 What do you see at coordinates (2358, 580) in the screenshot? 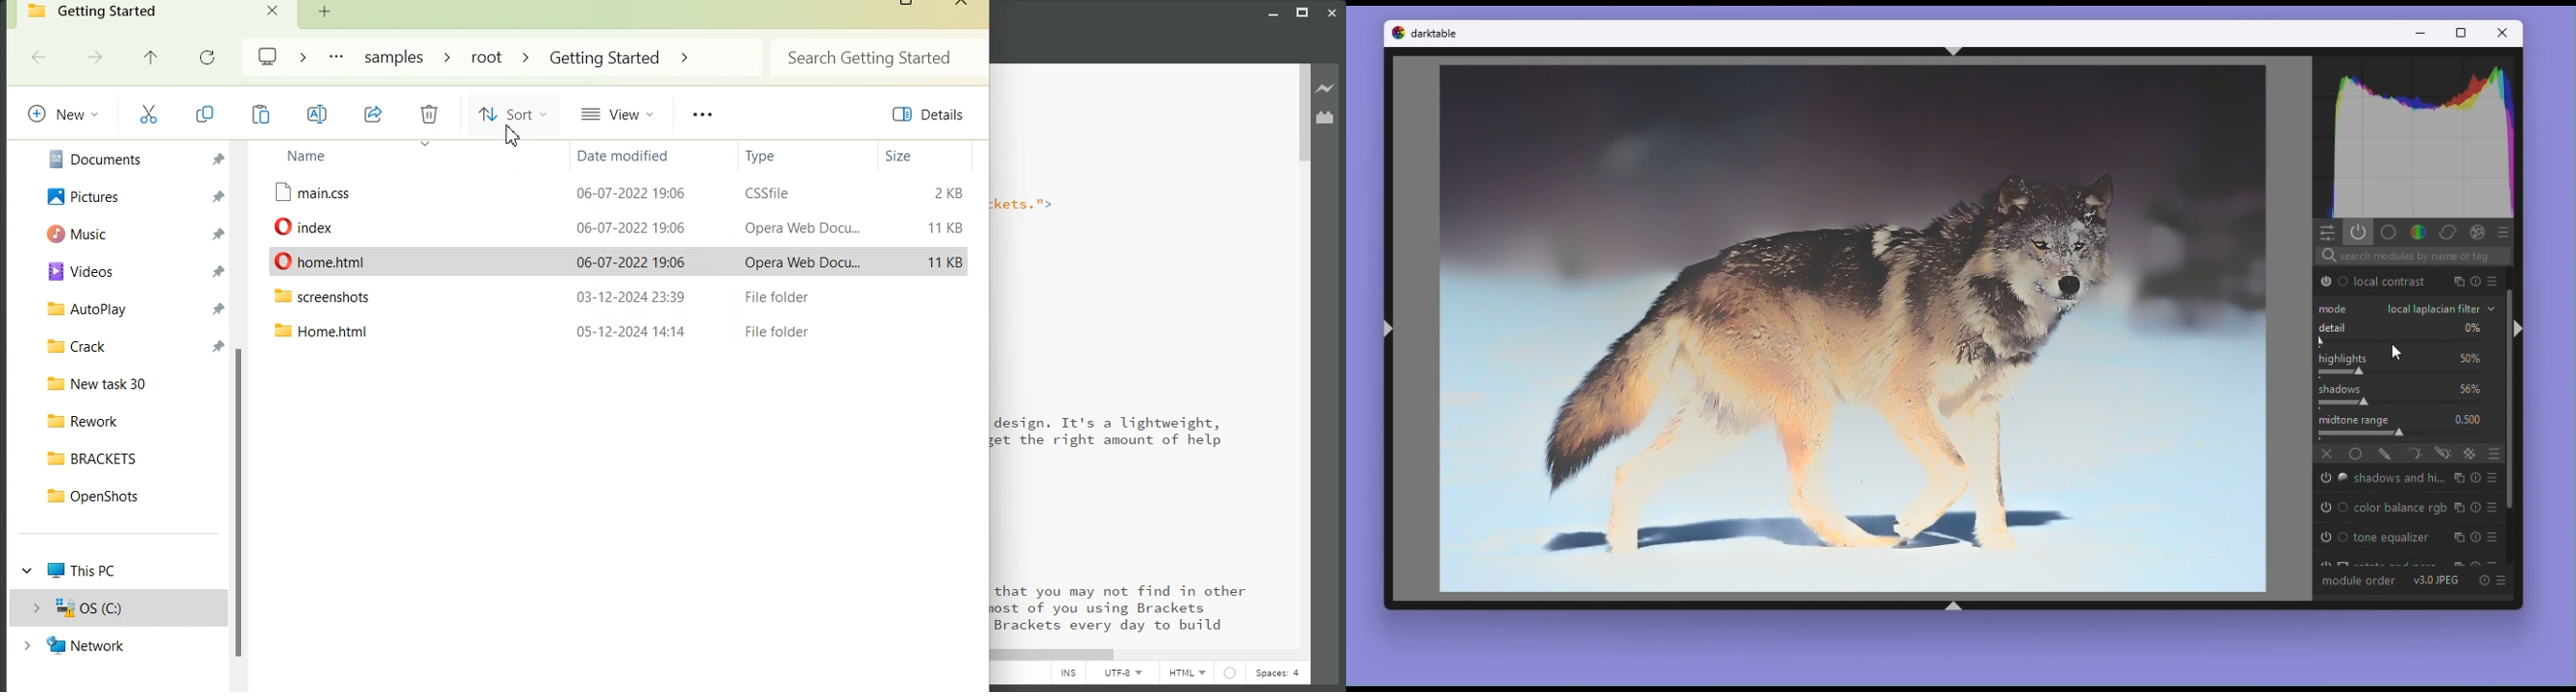
I see `module order` at bounding box center [2358, 580].